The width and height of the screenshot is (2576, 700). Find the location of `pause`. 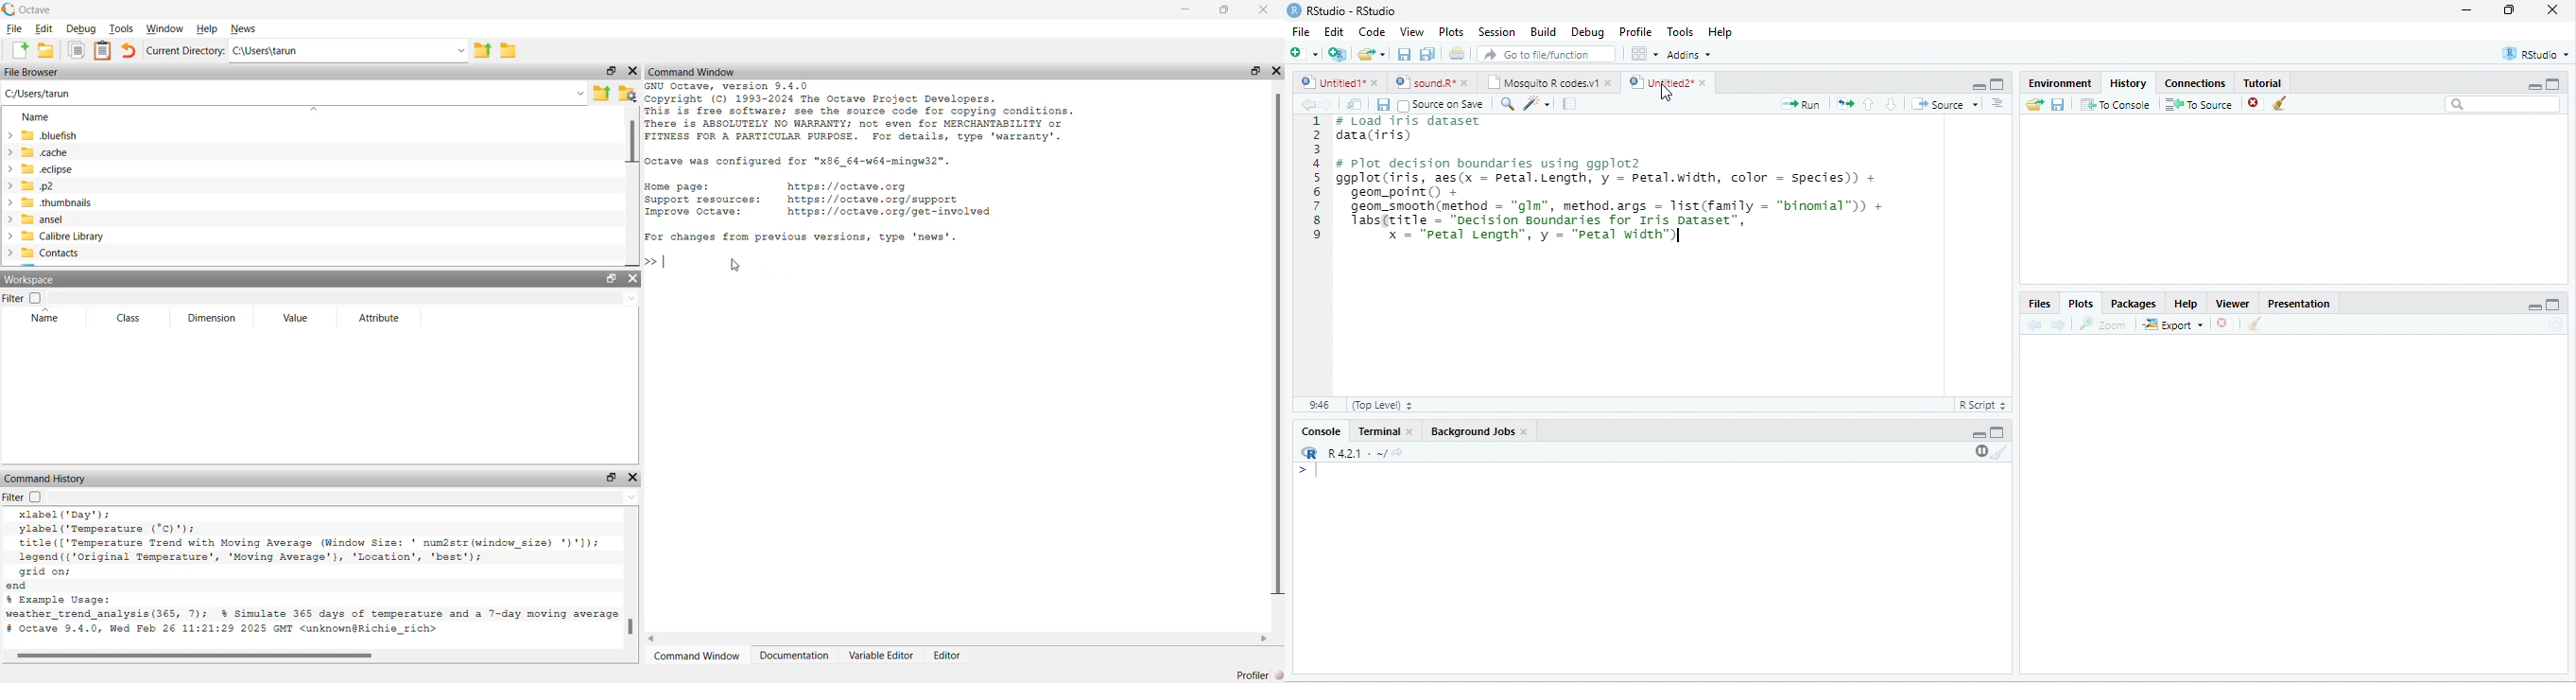

pause is located at coordinates (1980, 451).